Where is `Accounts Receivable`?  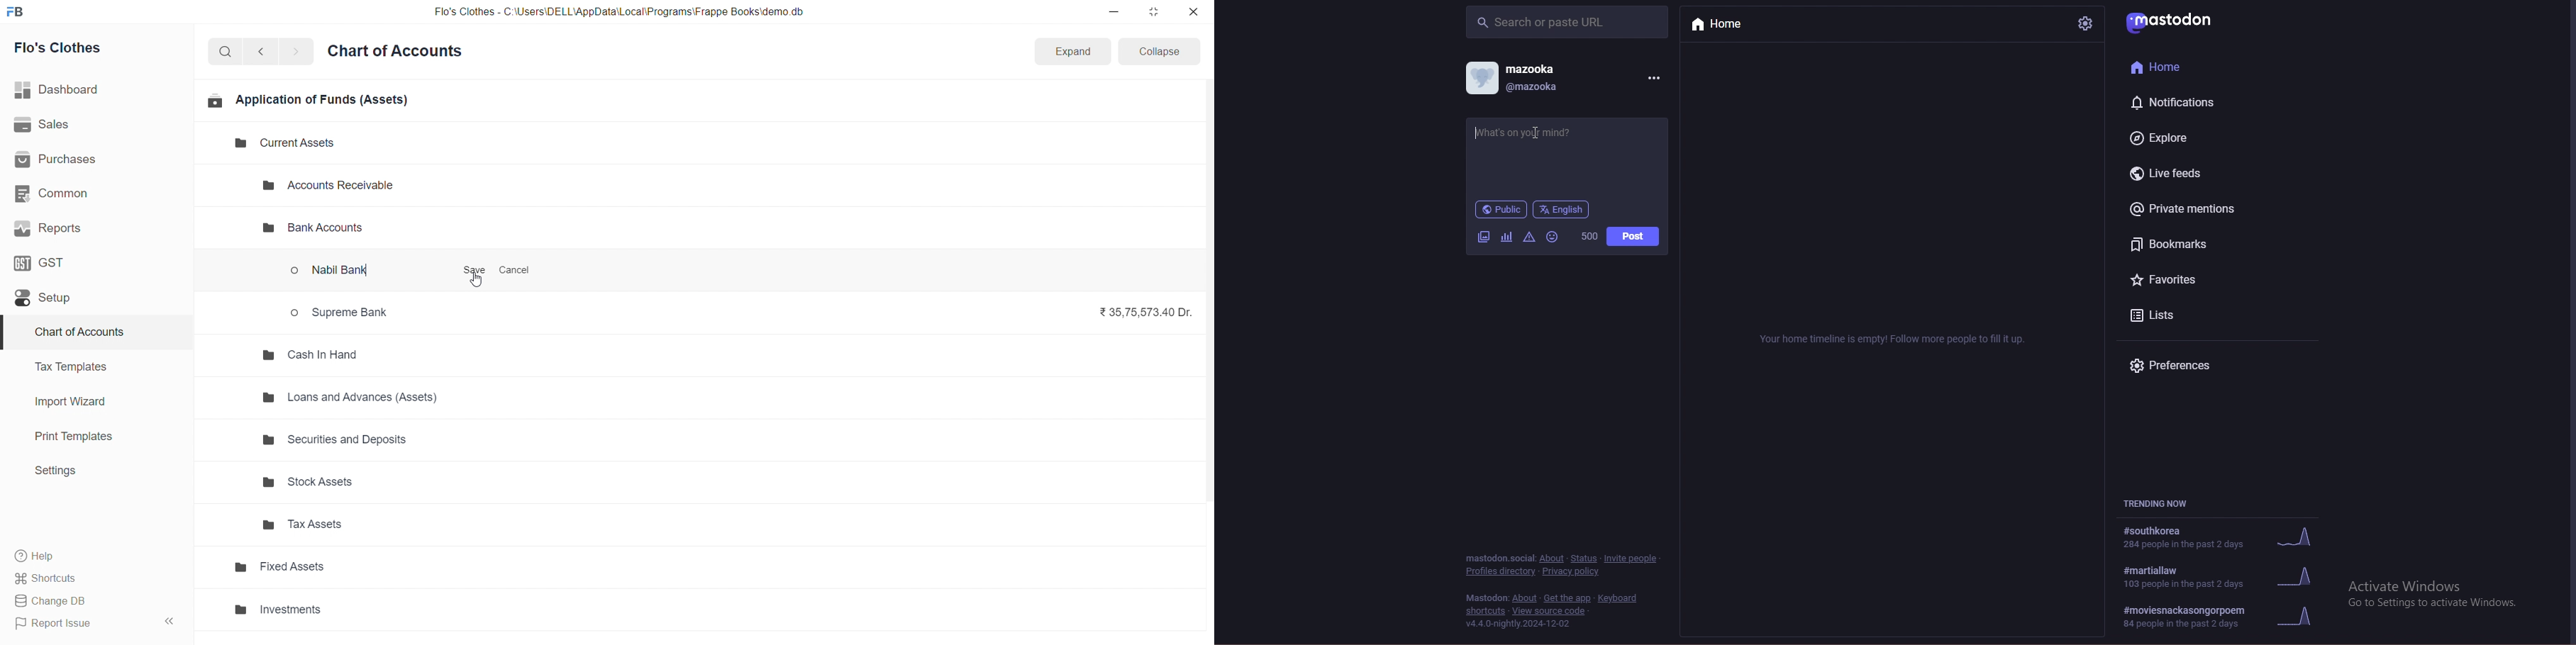
Accounts Receivable is located at coordinates (339, 186).